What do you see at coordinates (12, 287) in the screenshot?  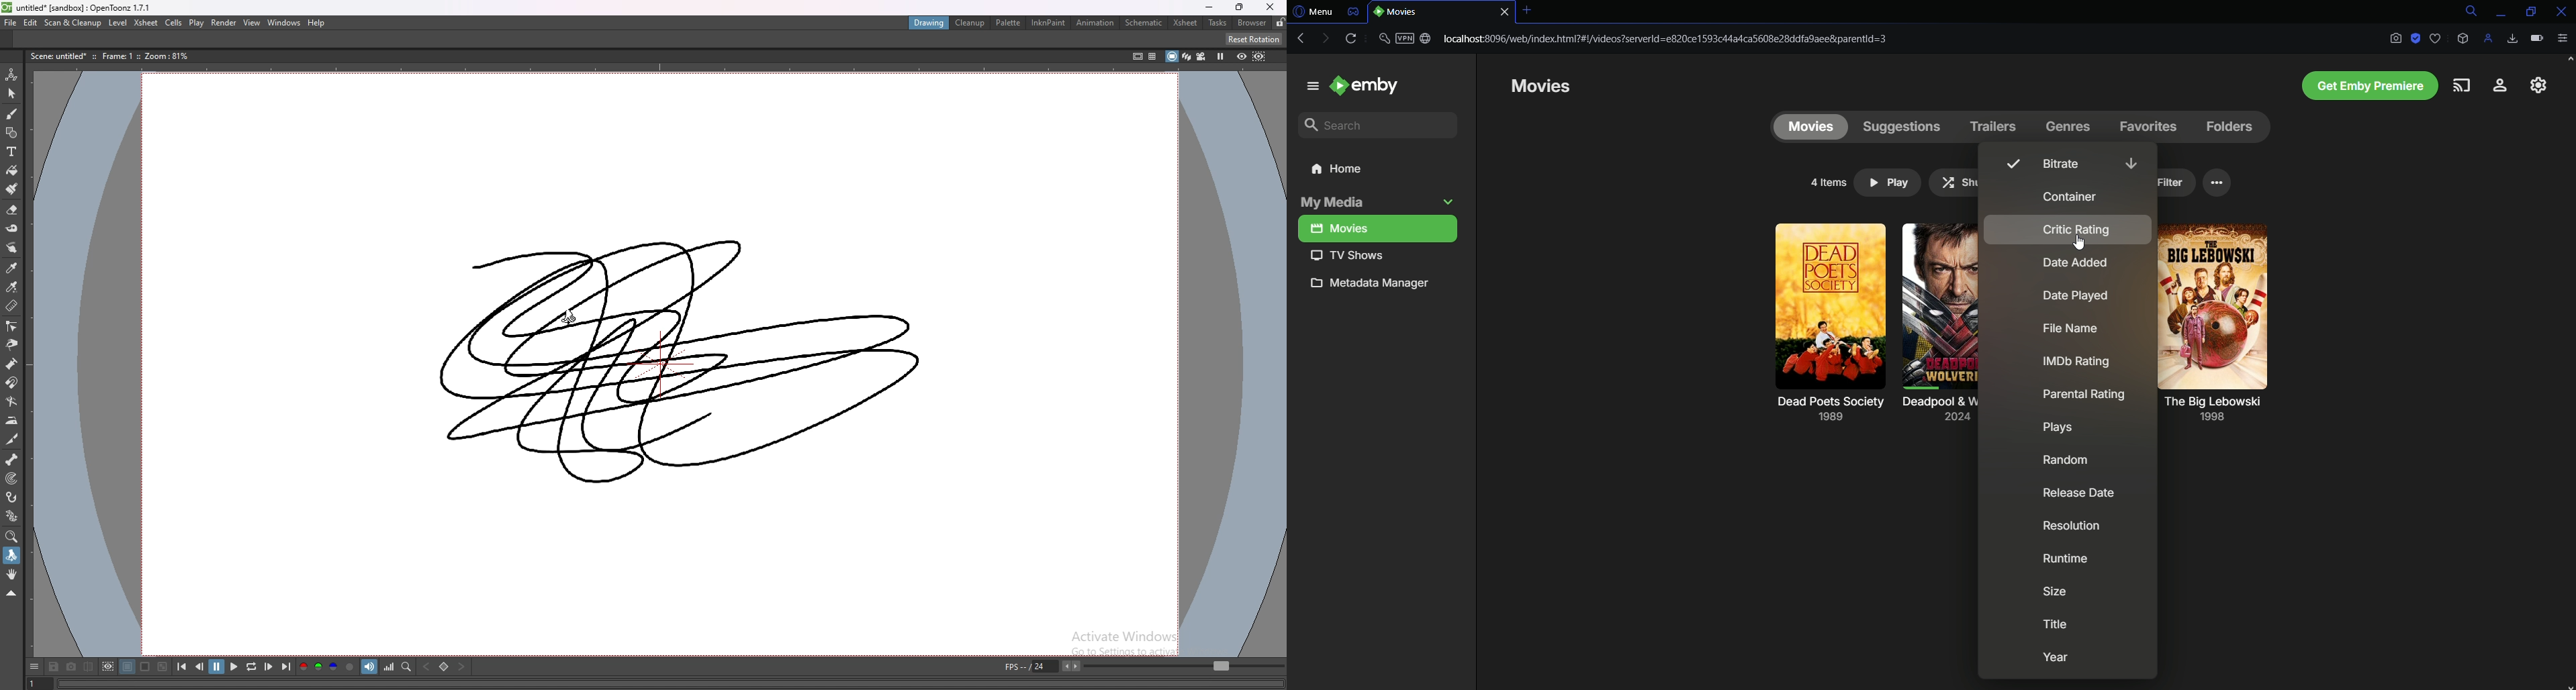 I see `rgb picker` at bounding box center [12, 287].